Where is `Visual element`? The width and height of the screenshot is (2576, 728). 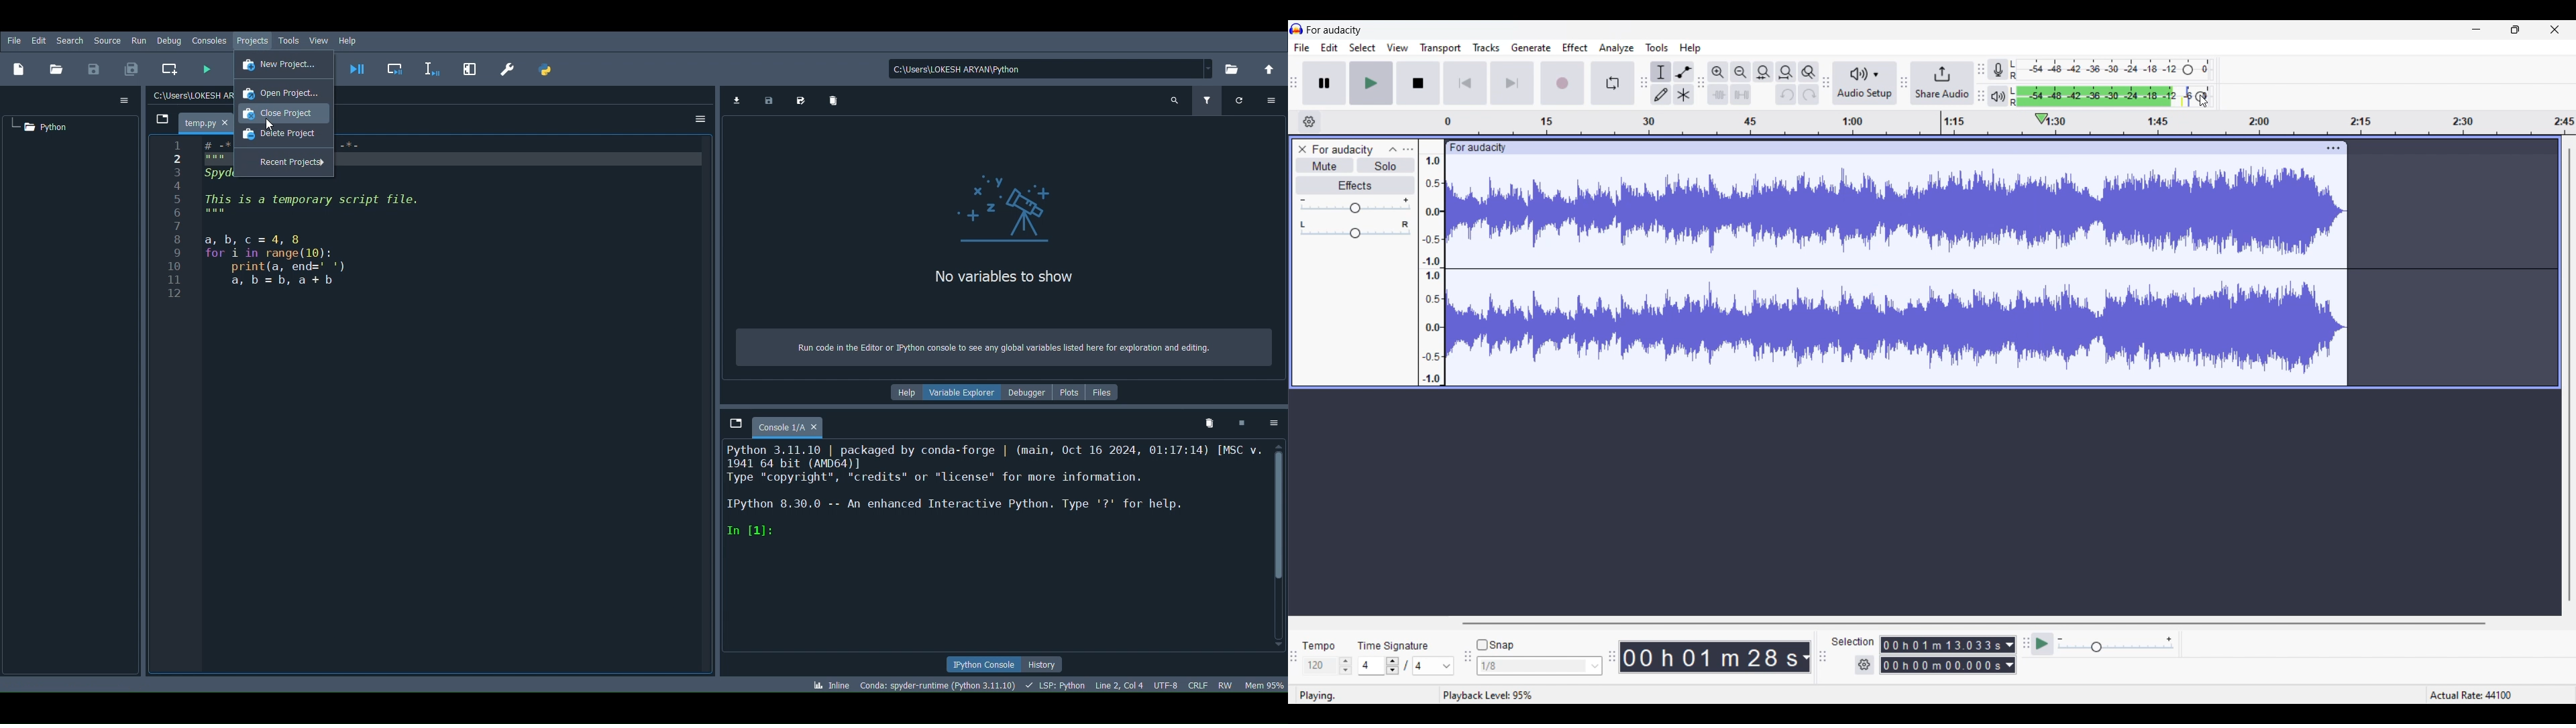 Visual element is located at coordinates (1016, 213).